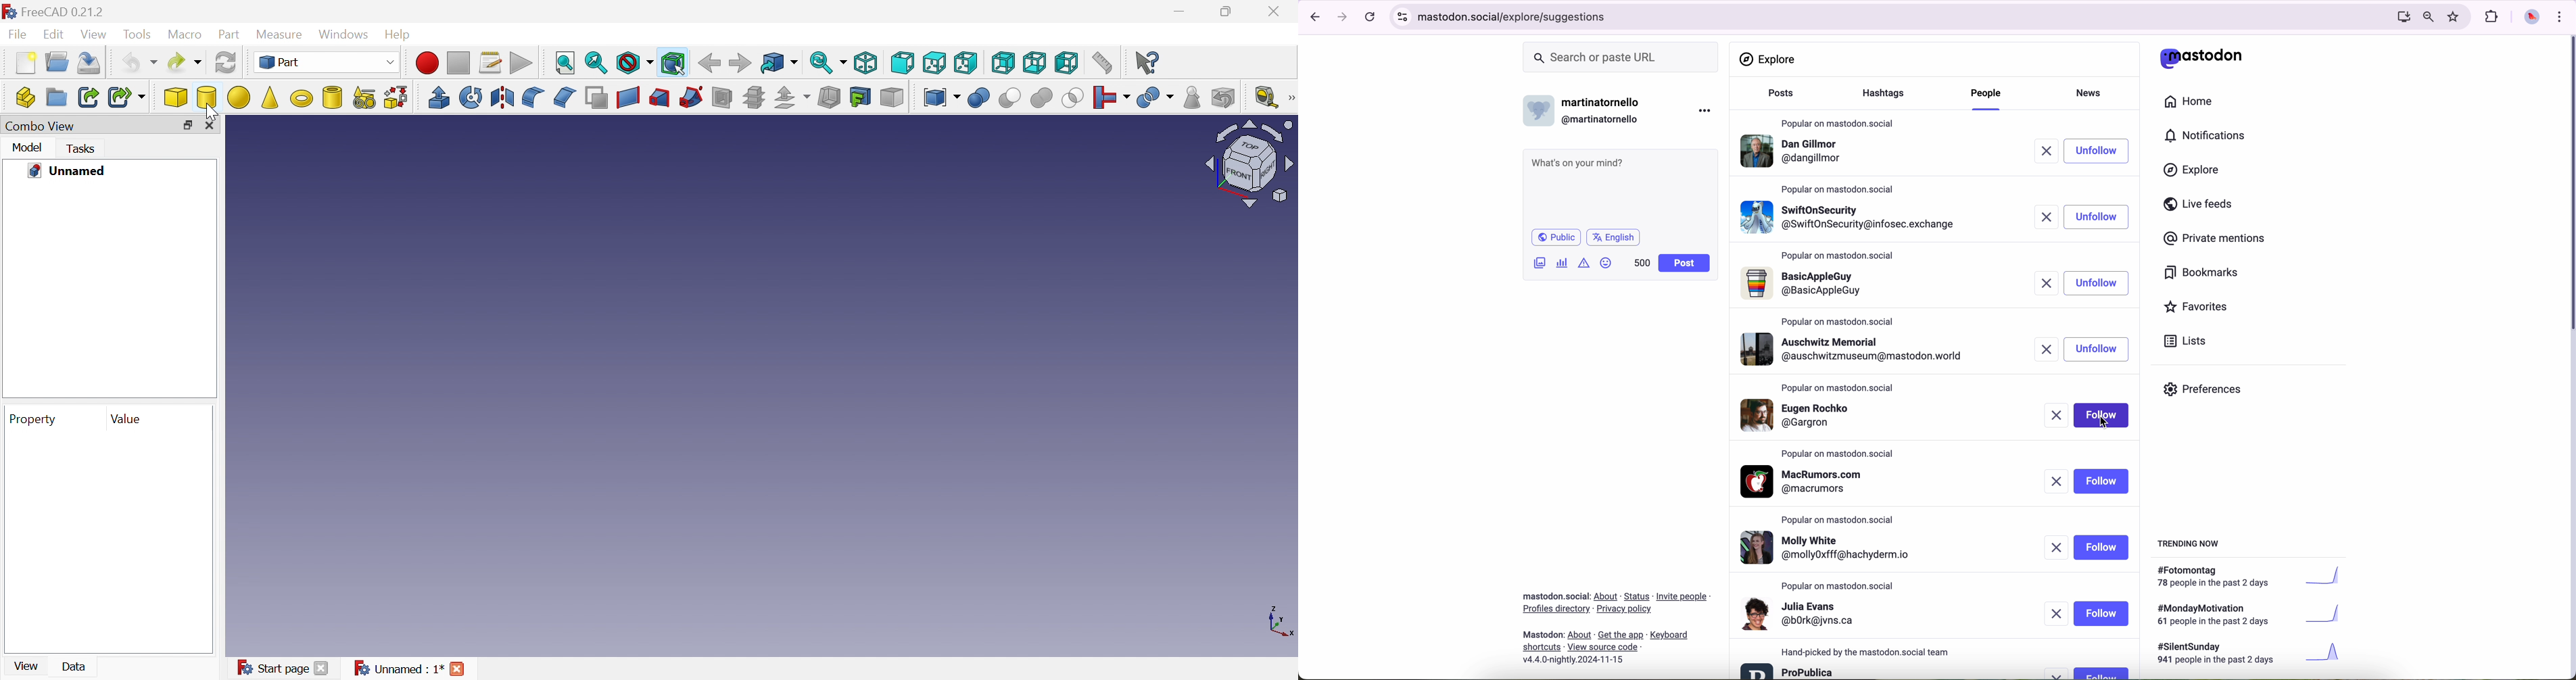 The width and height of the screenshot is (2576, 700). Describe the element at coordinates (187, 126) in the screenshot. I see `Restore down` at that location.